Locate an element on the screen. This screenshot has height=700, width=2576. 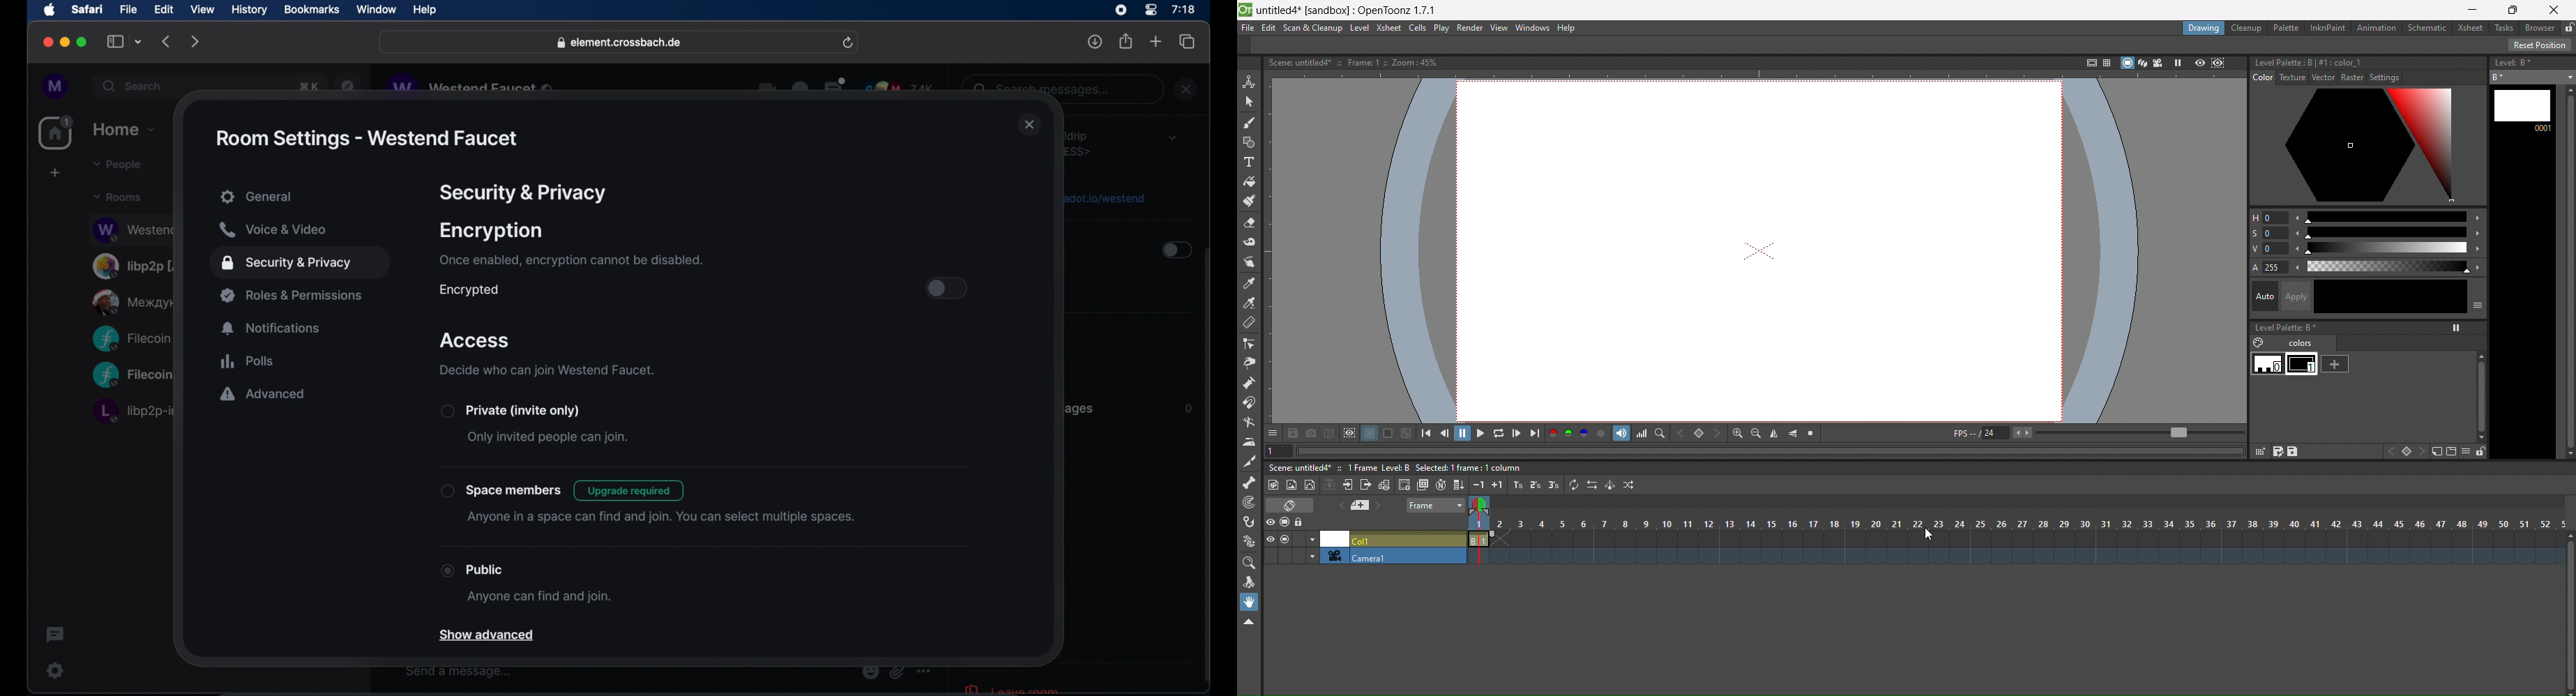
xsheet is located at coordinates (1390, 29).